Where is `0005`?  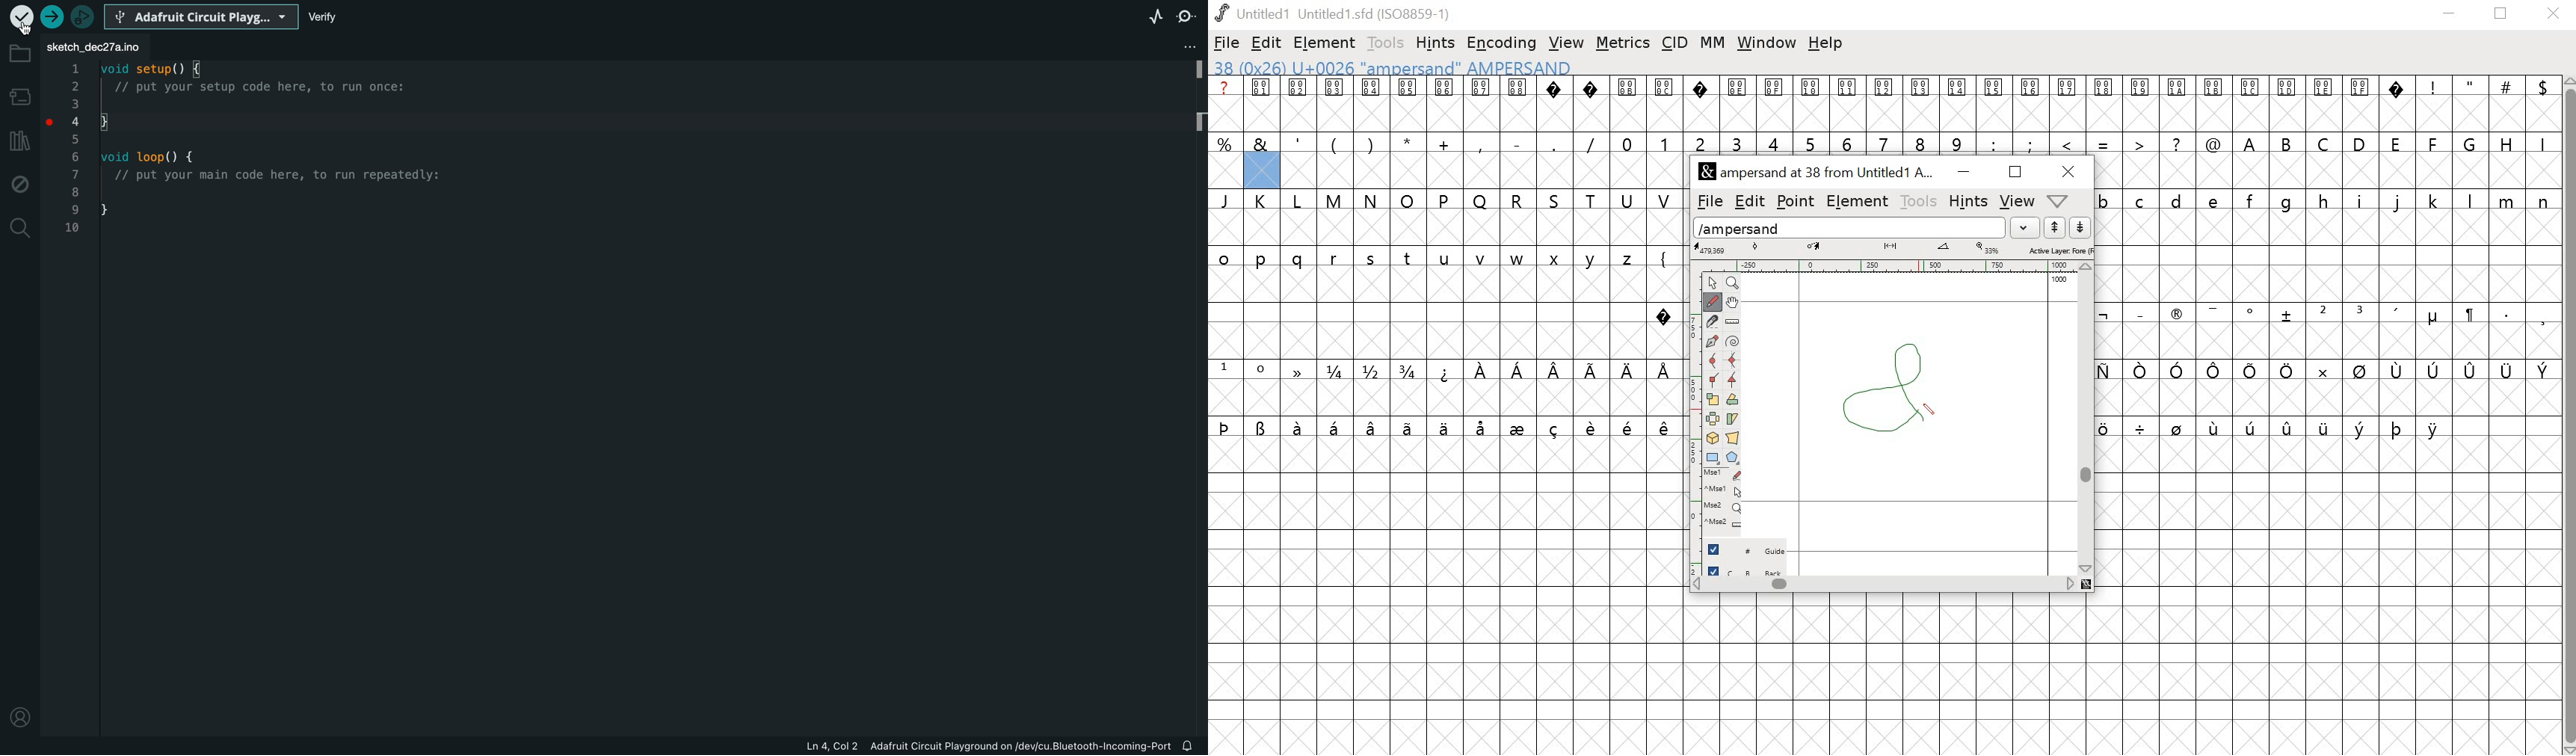
0005 is located at coordinates (1407, 104).